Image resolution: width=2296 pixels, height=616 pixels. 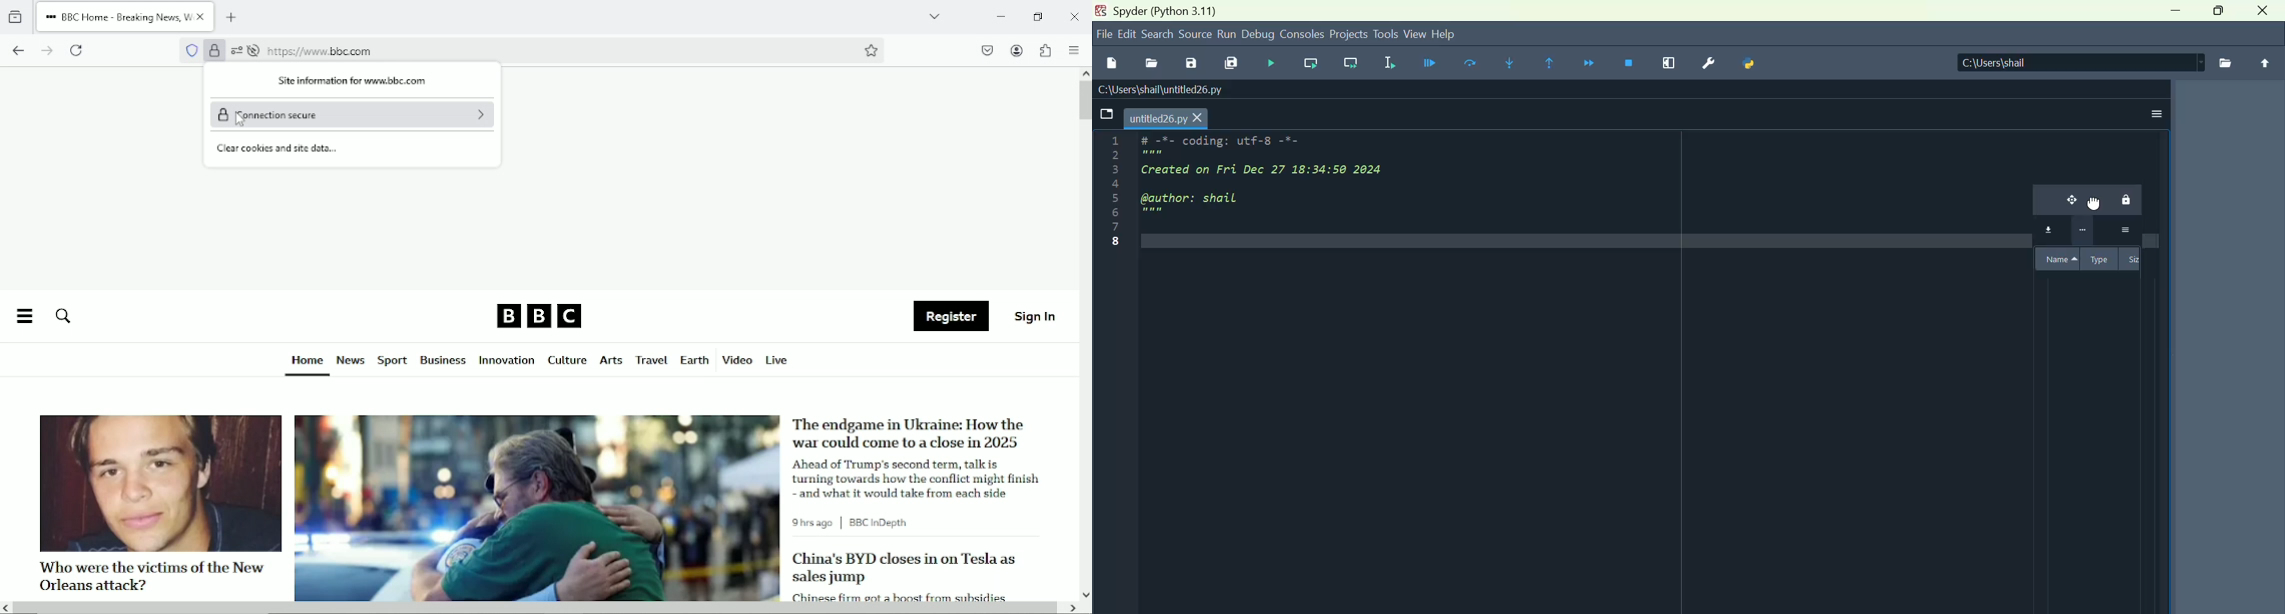 I want to click on Line numbers, so click(x=1108, y=197).